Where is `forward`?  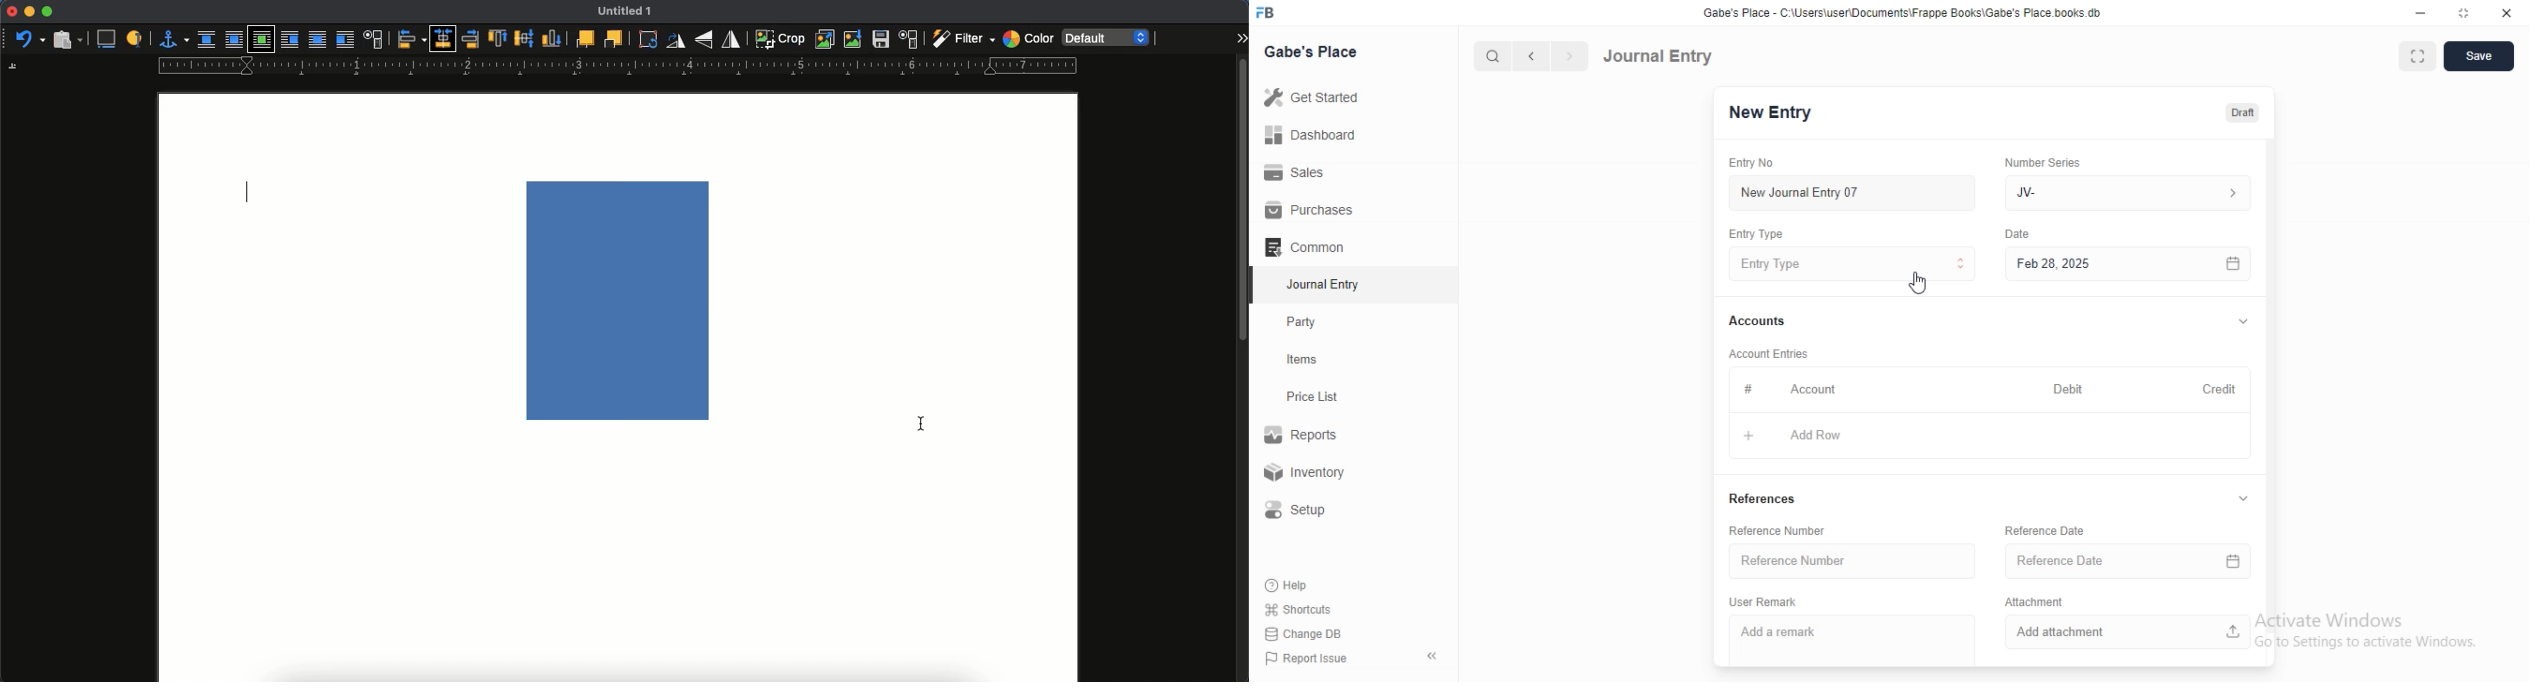 forward is located at coordinates (1571, 56).